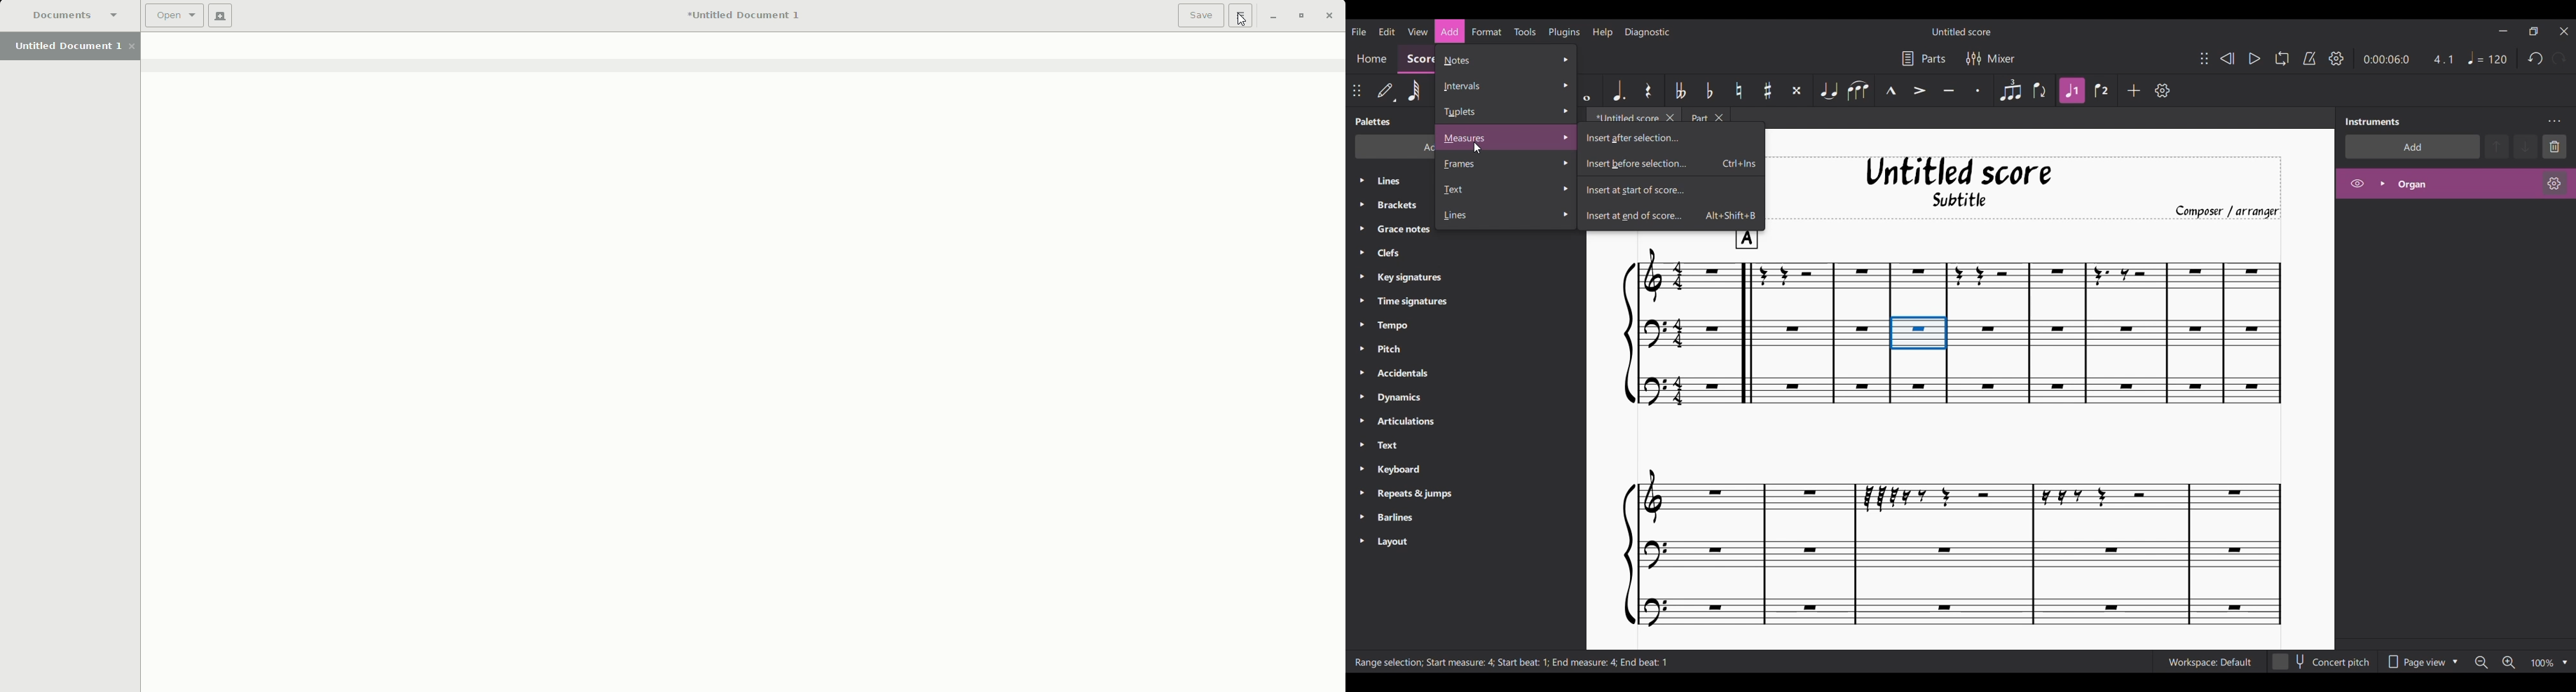 The image size is (2576, 700). What do you see at coordinates (2204, 58) in the screenshot?
I see `Change position of toolbar` at bounding box center [2204, 58].